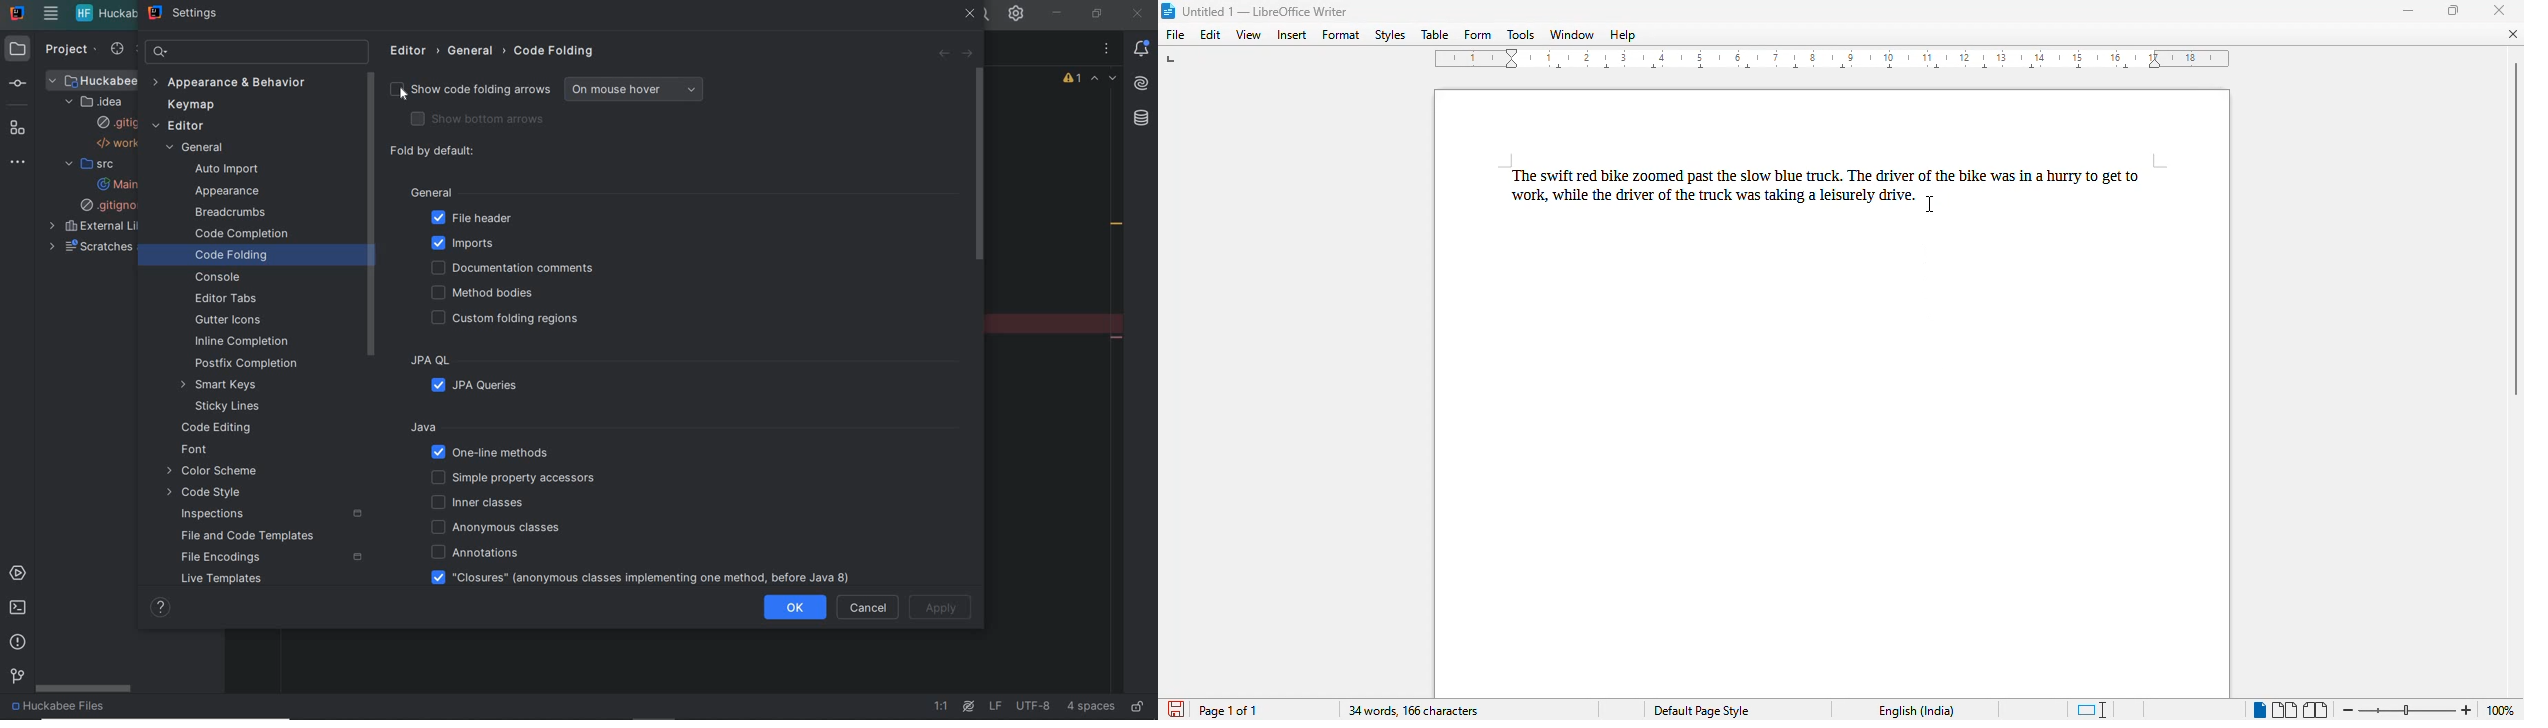 The width and height of the screenshot is (2548, 728). I want to click on insert, so click(1291, 35).